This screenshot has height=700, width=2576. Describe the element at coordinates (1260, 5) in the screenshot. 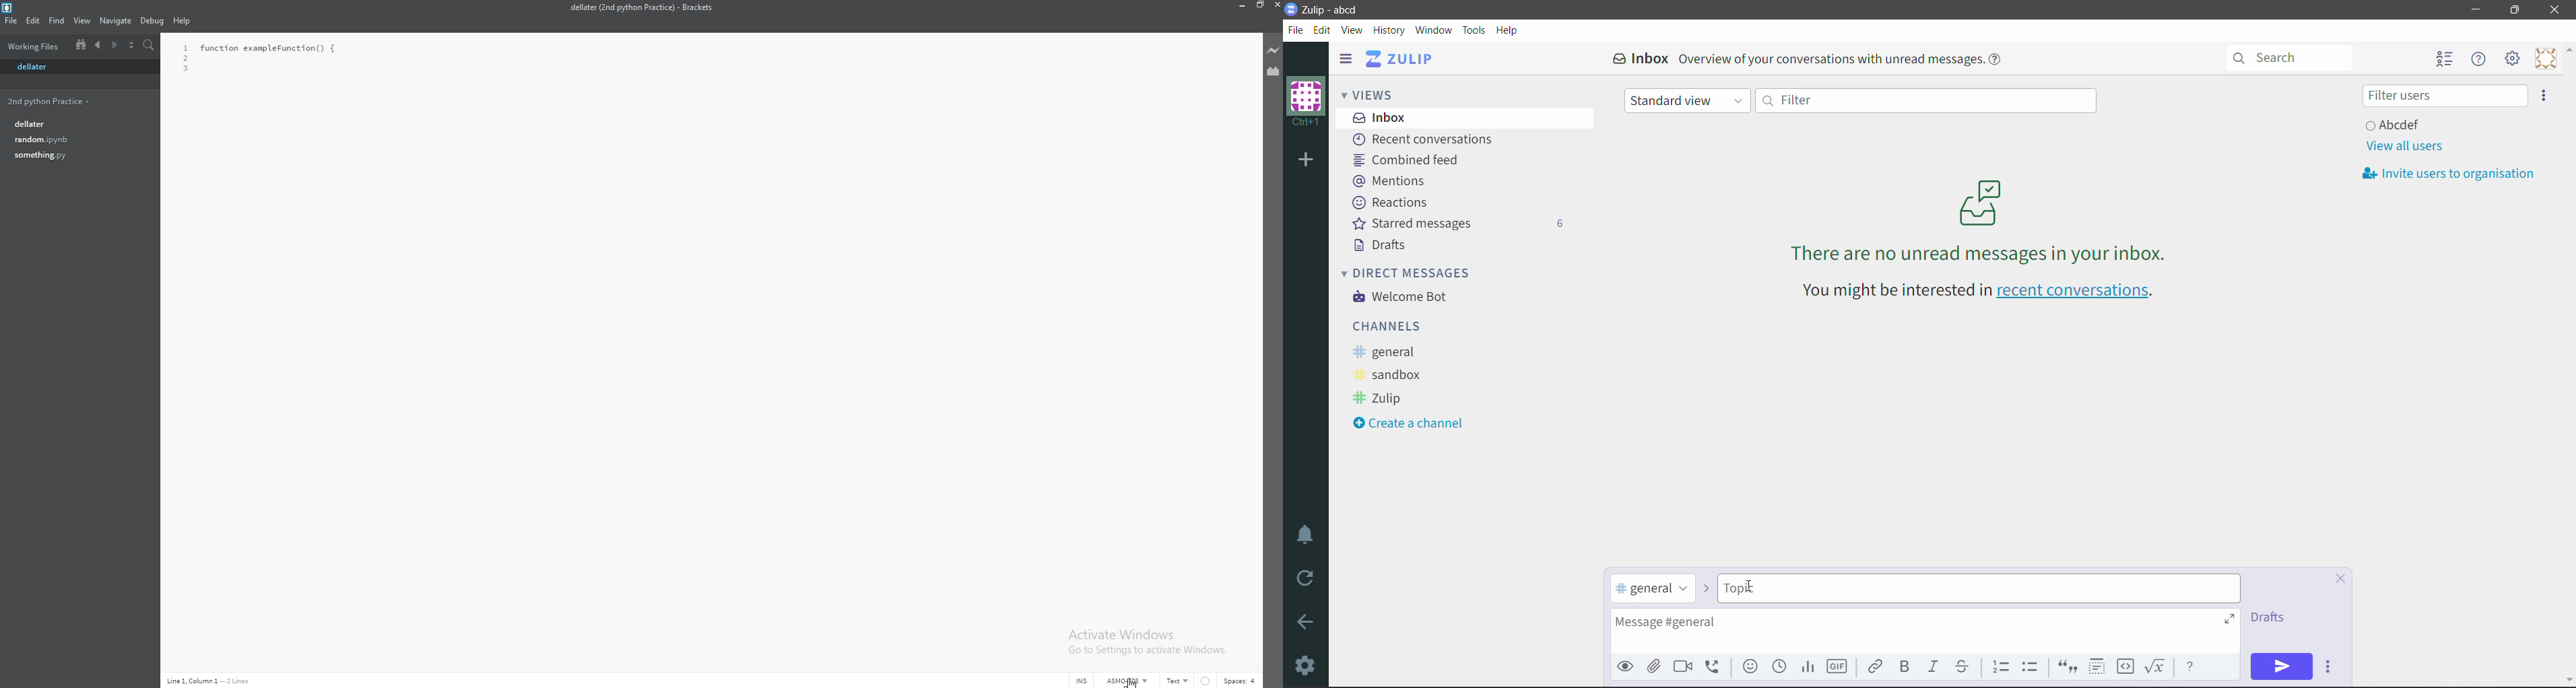

I see `resize` at that location.